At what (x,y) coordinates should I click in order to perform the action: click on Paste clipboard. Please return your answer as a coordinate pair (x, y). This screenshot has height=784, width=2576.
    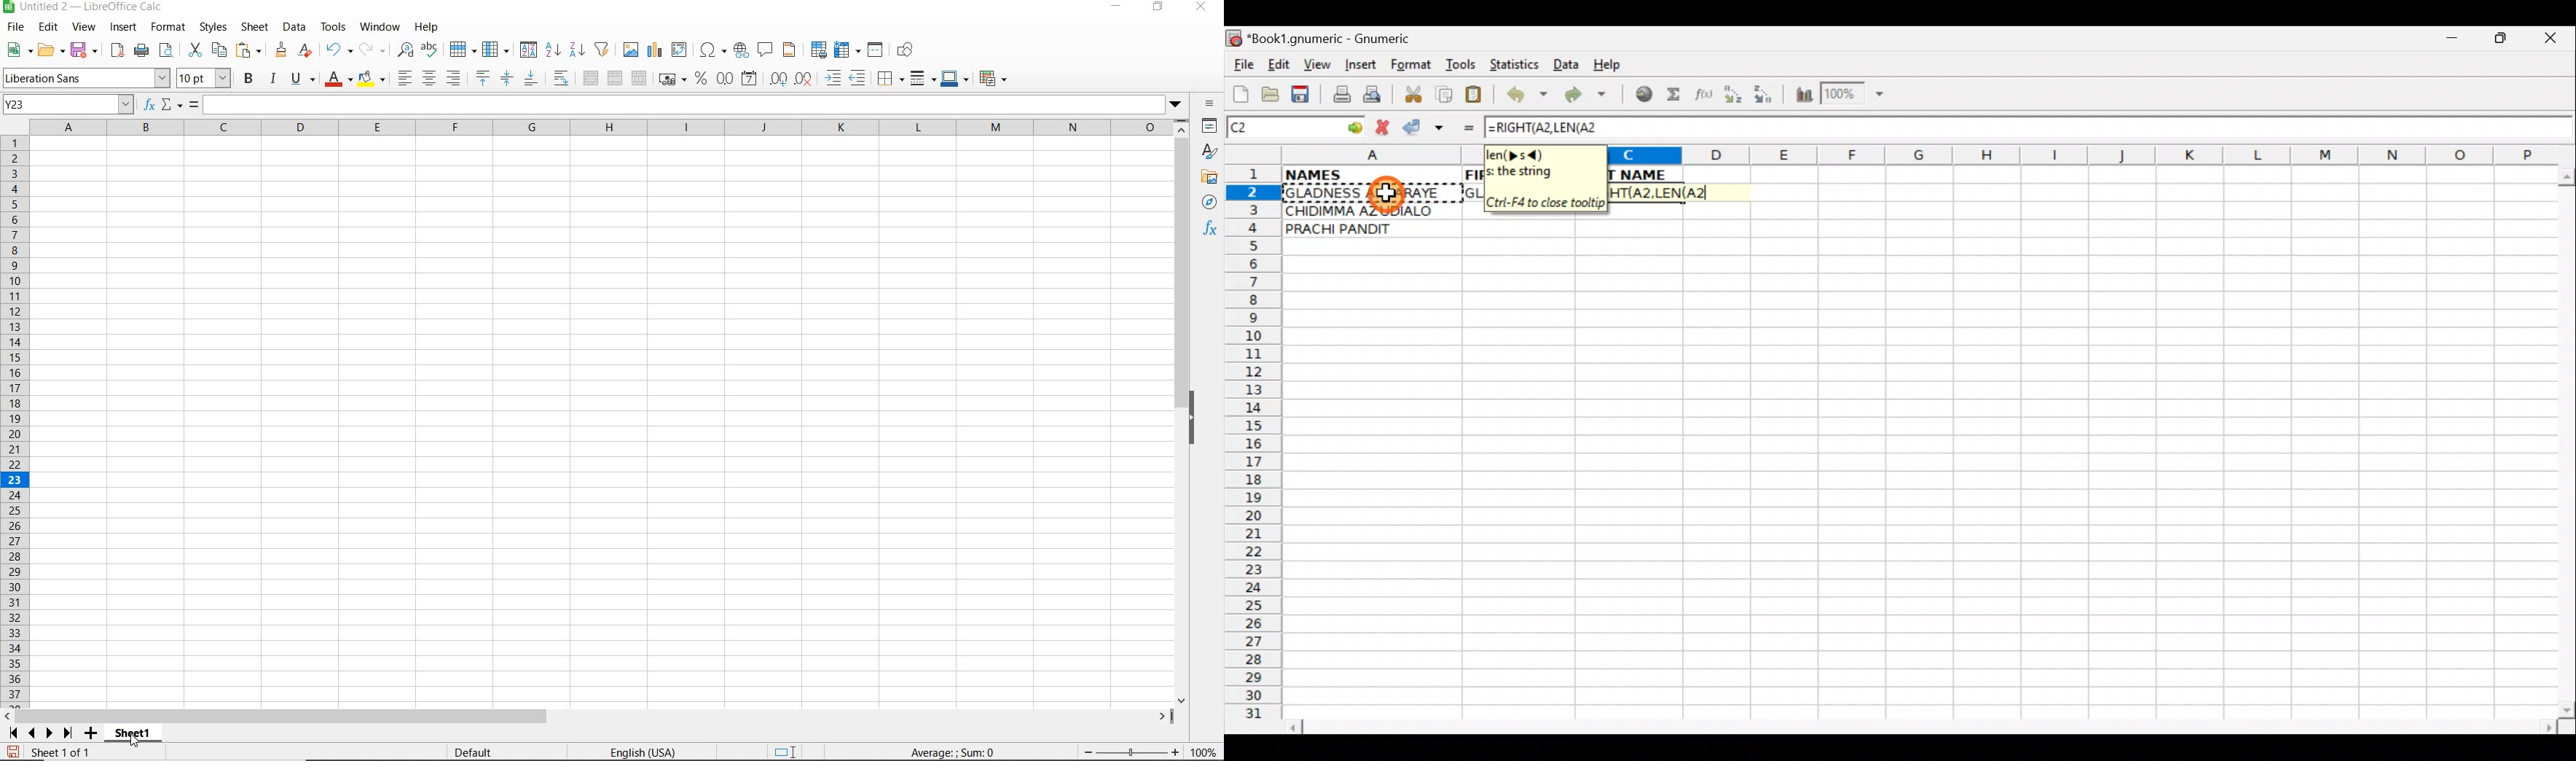
    Looking at the image, I should click on (1478, 97).